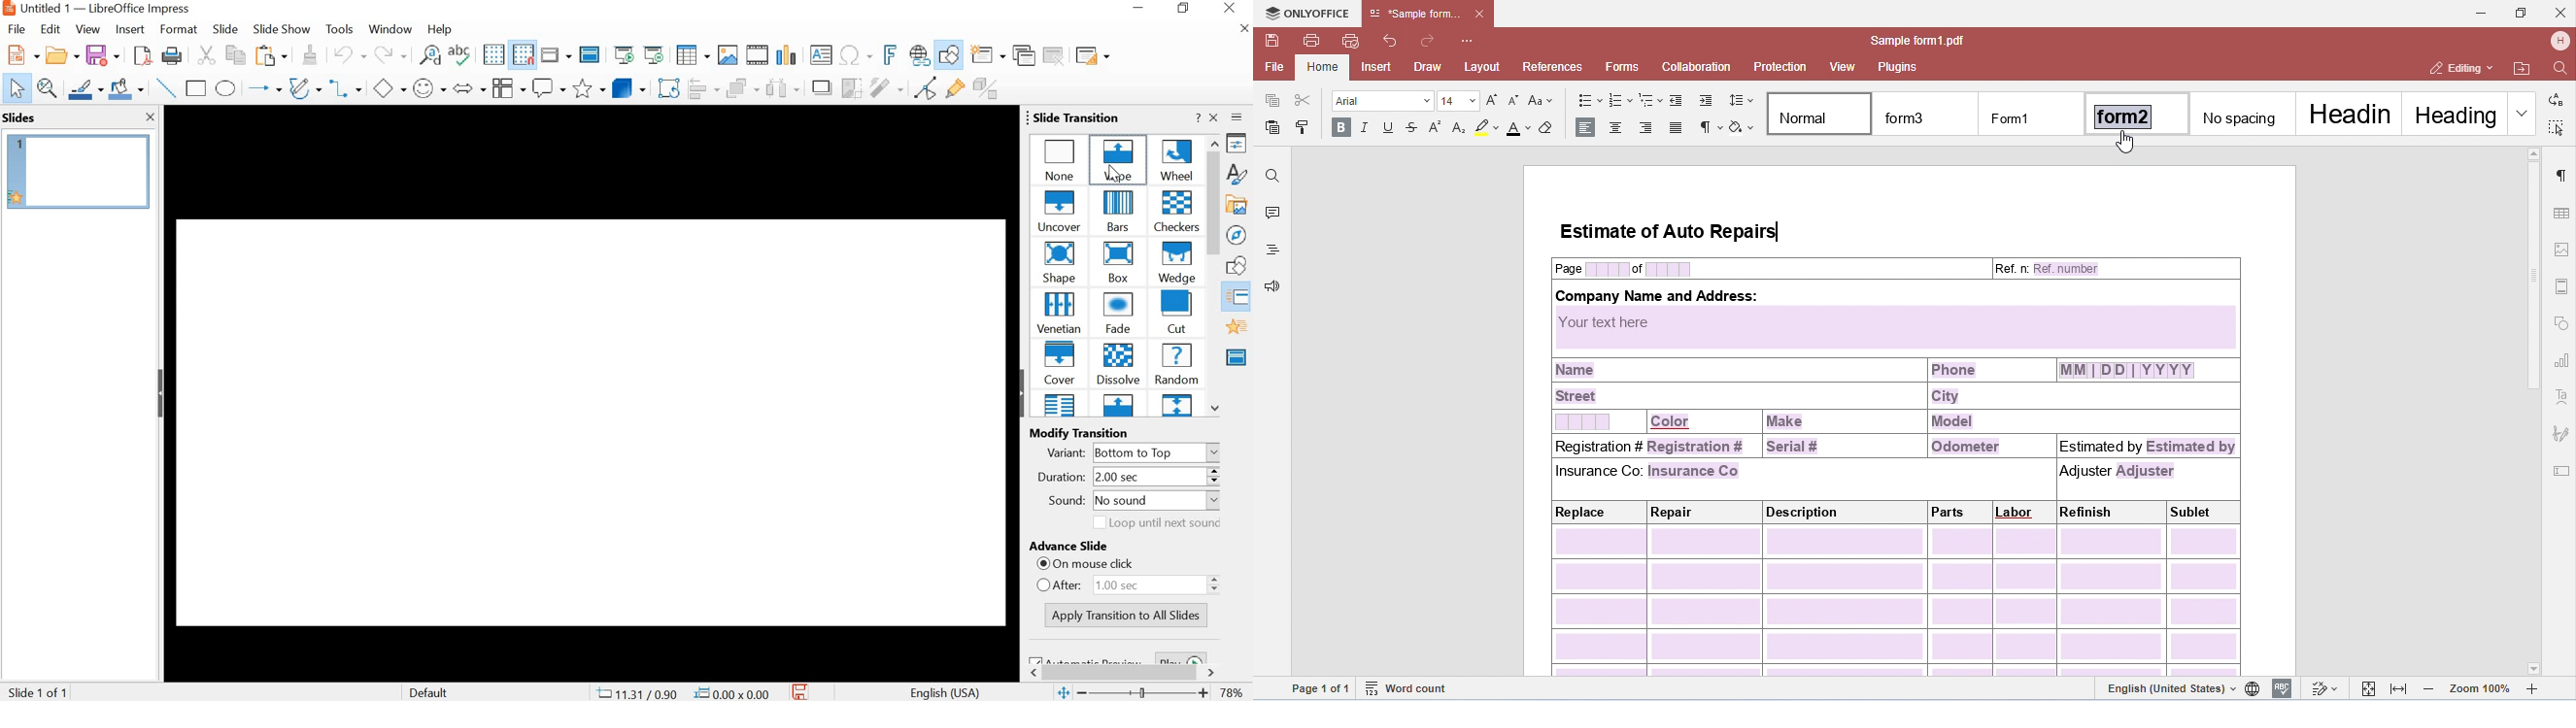 This screenshot has height=728, width=2576. Describe the element at coordinates (957, 89) in the screenshot. I see `Show Gluepoint Functions` at that location.